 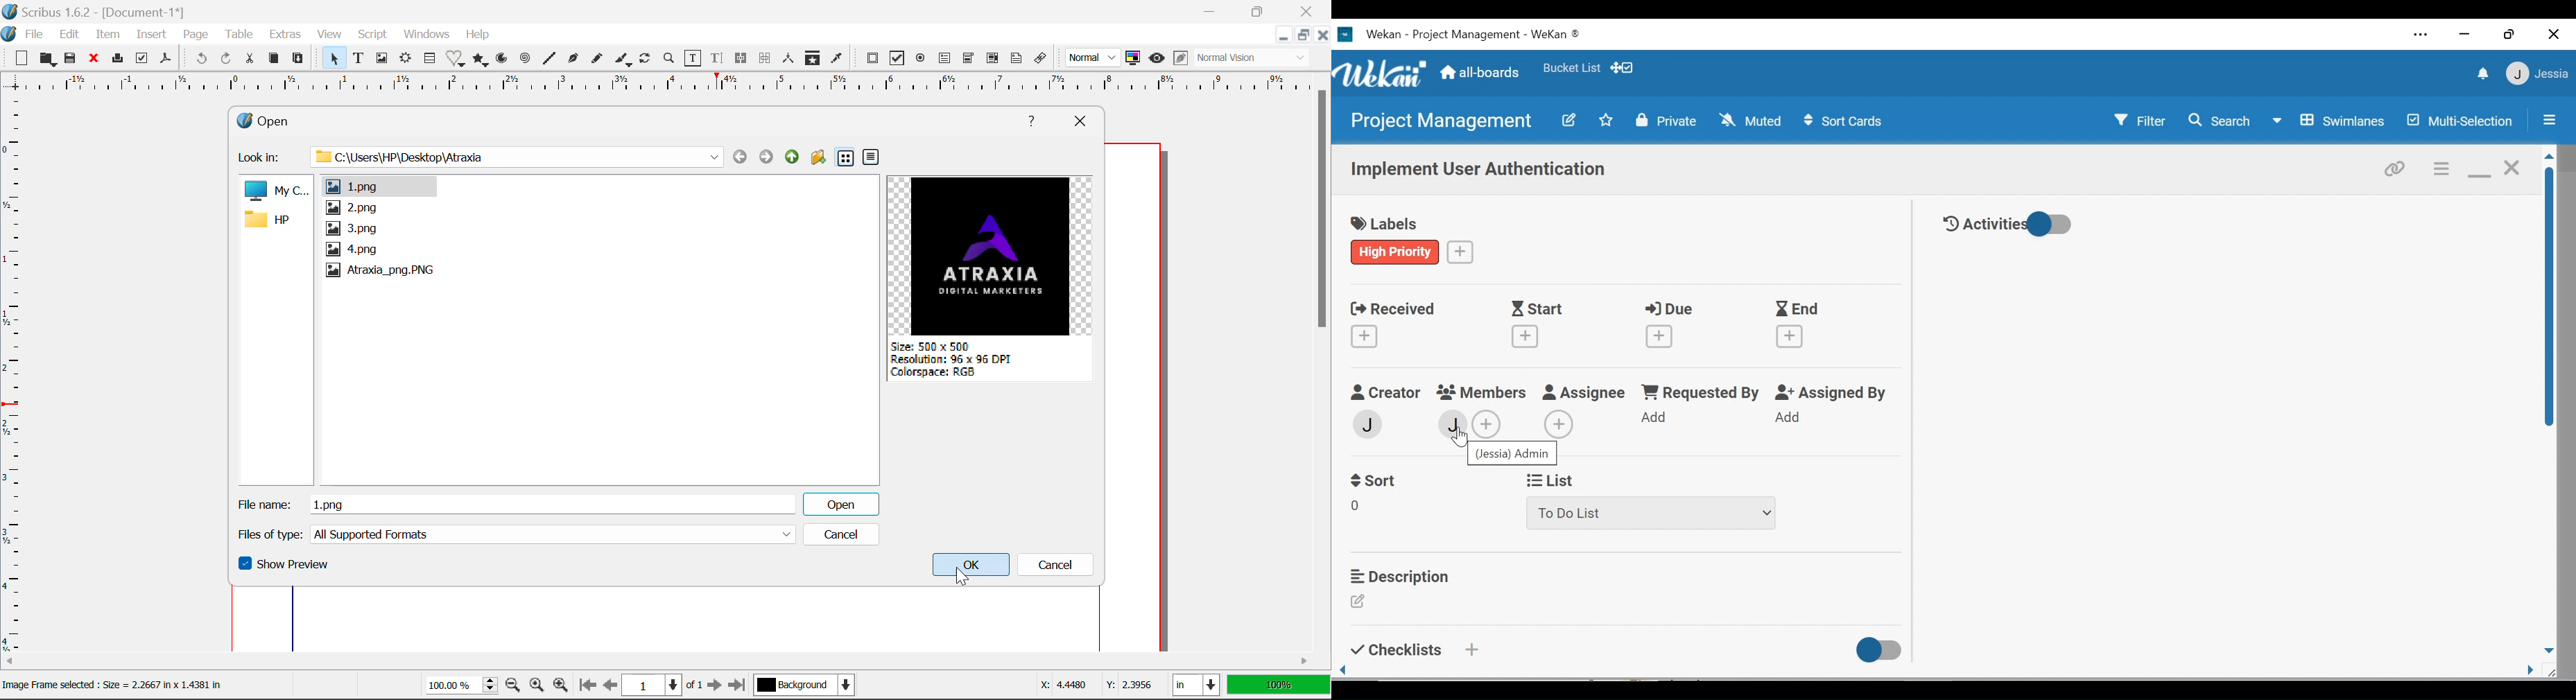 I want to click on 1.png, so click(x=377, y=186).